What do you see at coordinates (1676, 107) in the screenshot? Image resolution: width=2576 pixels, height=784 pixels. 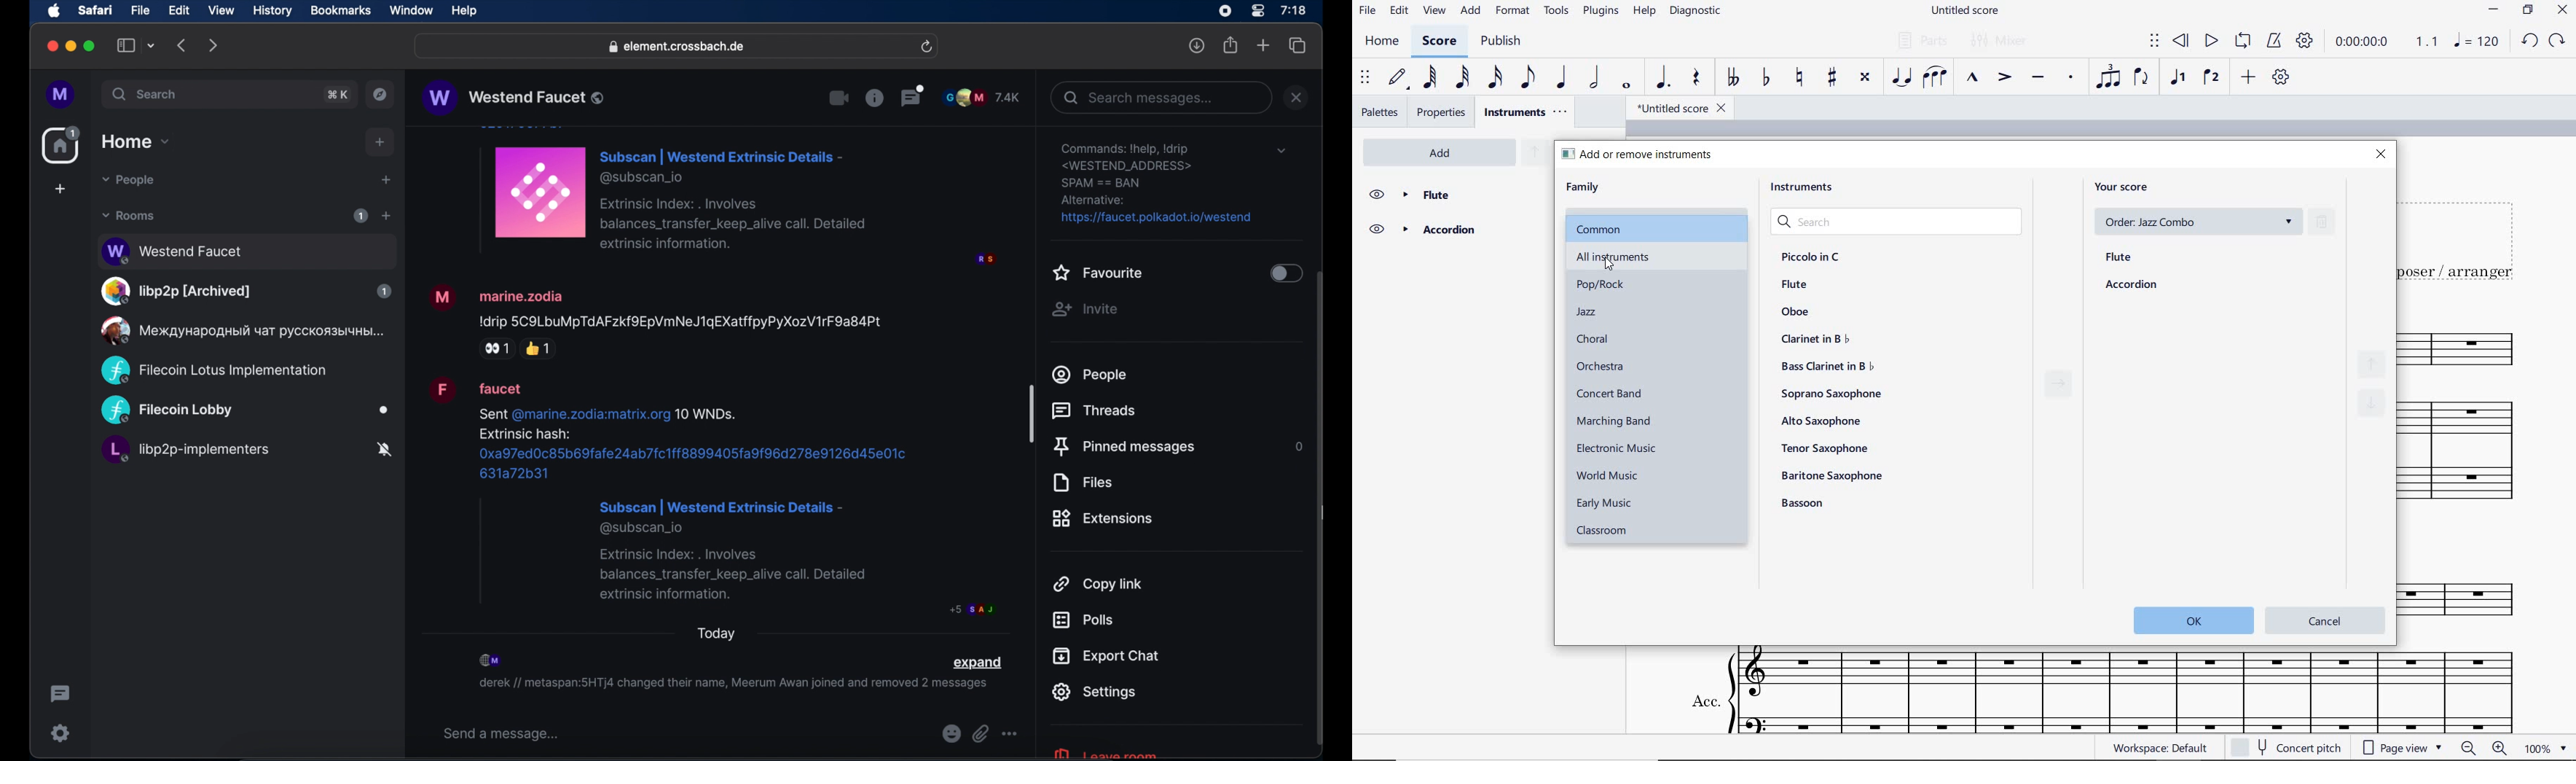 I see `file name` at bounding box center [1676, 107].